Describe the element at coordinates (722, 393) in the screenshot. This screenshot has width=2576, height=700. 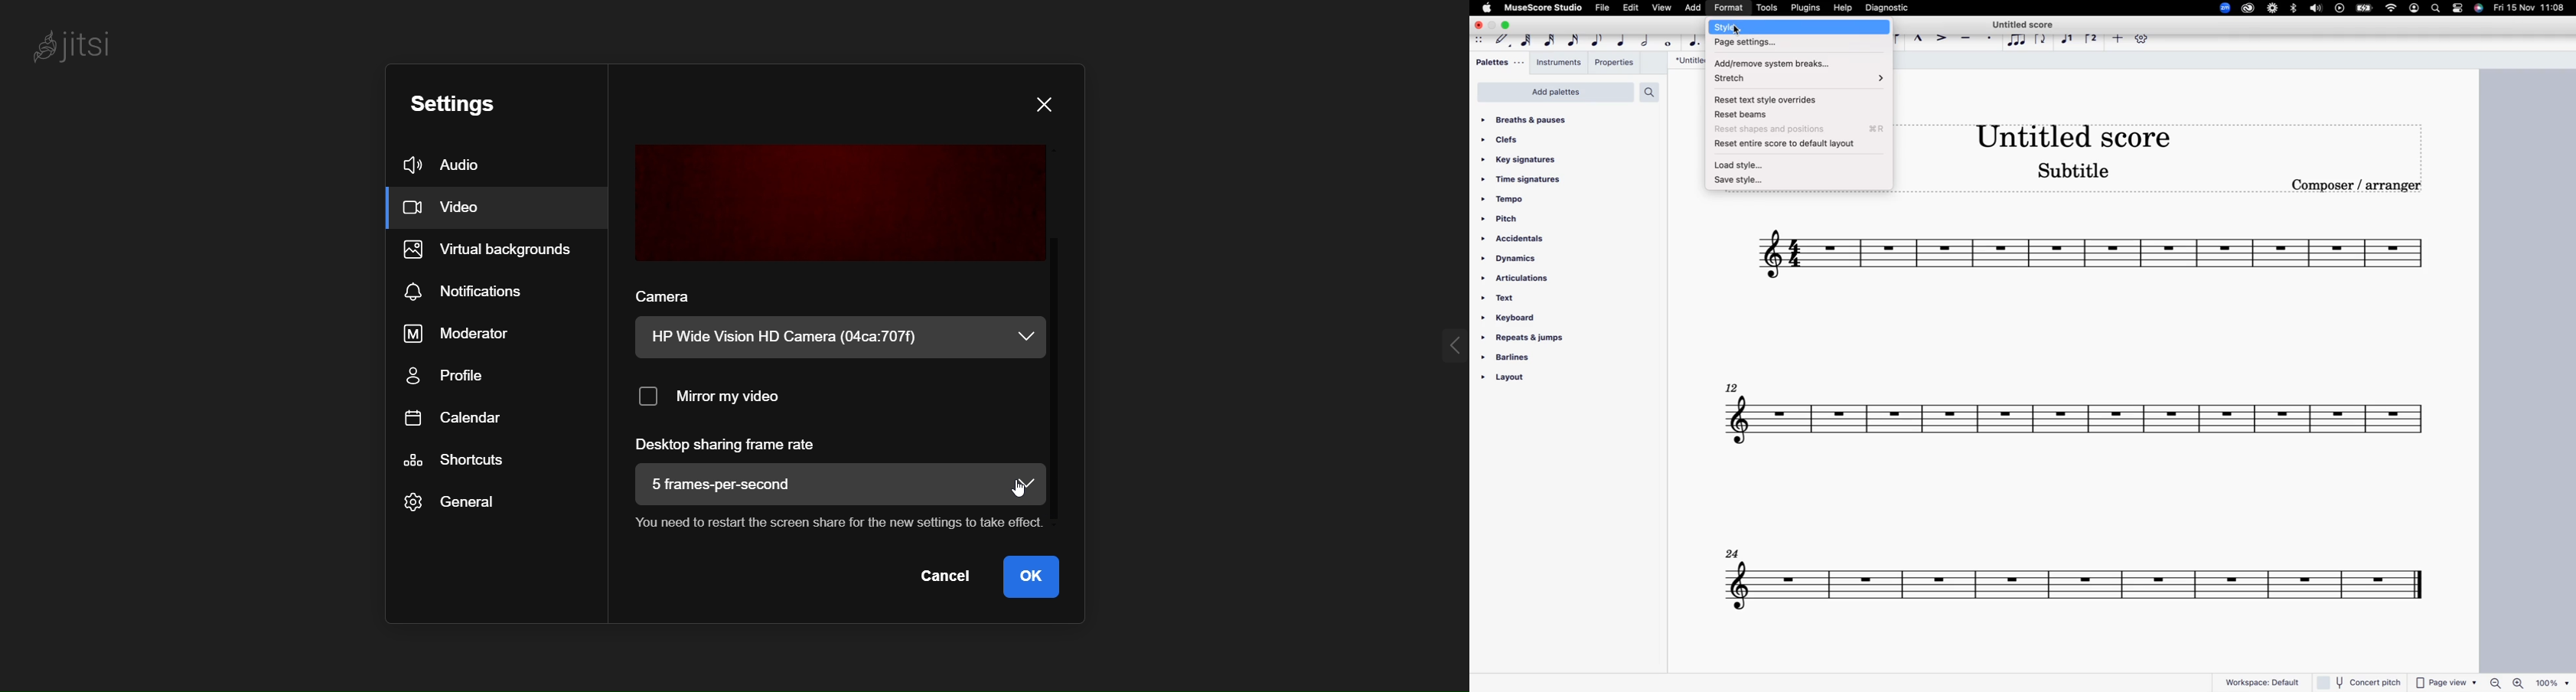
I see `mirror my video` at that location.